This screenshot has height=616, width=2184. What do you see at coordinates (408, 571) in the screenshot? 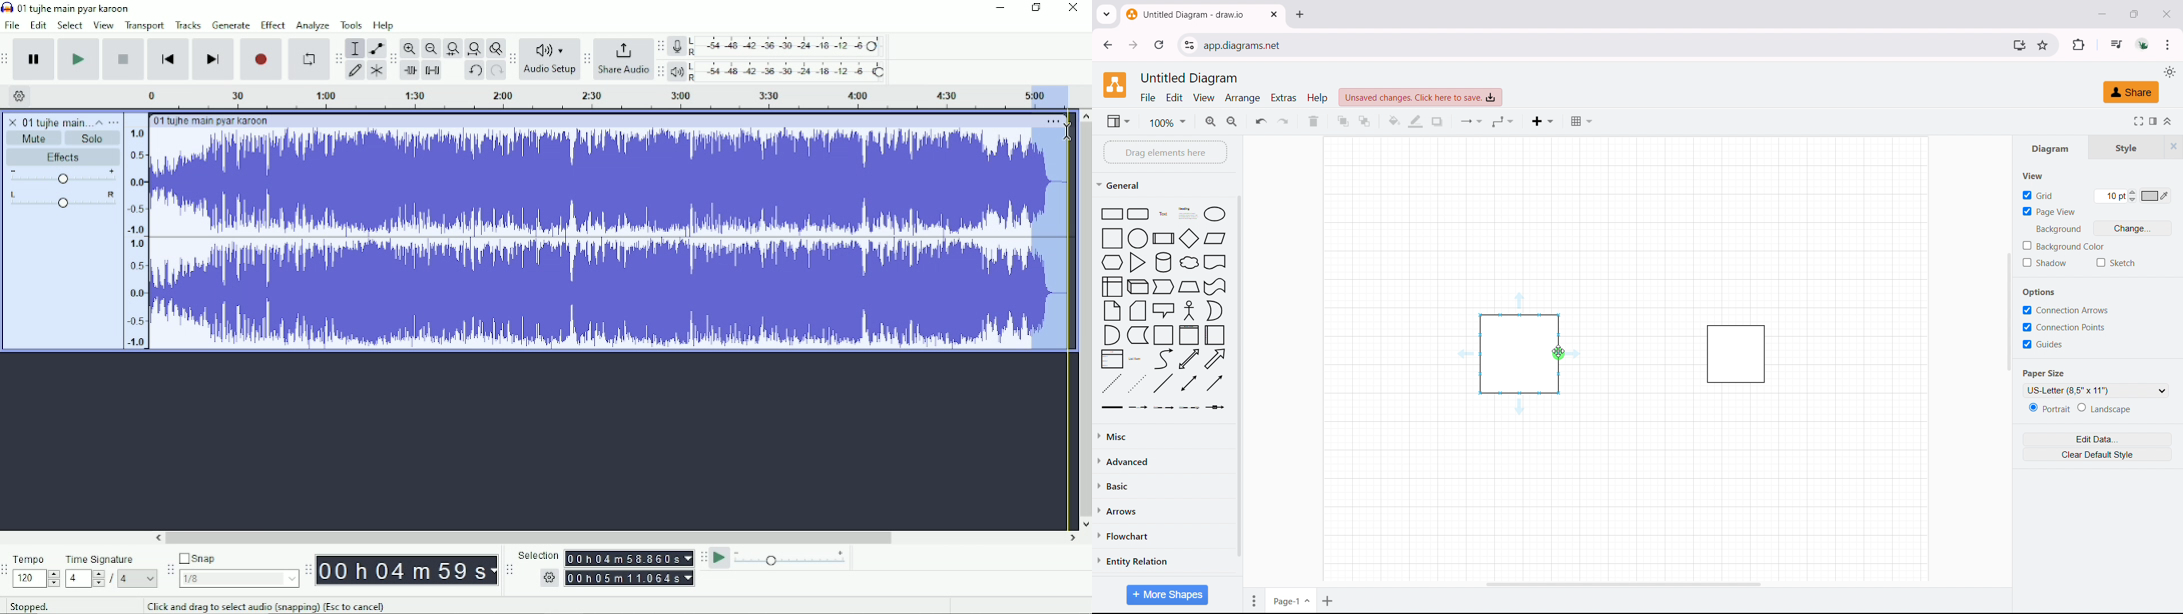
I see `00h00m00s` at bounding box center [408, 571].